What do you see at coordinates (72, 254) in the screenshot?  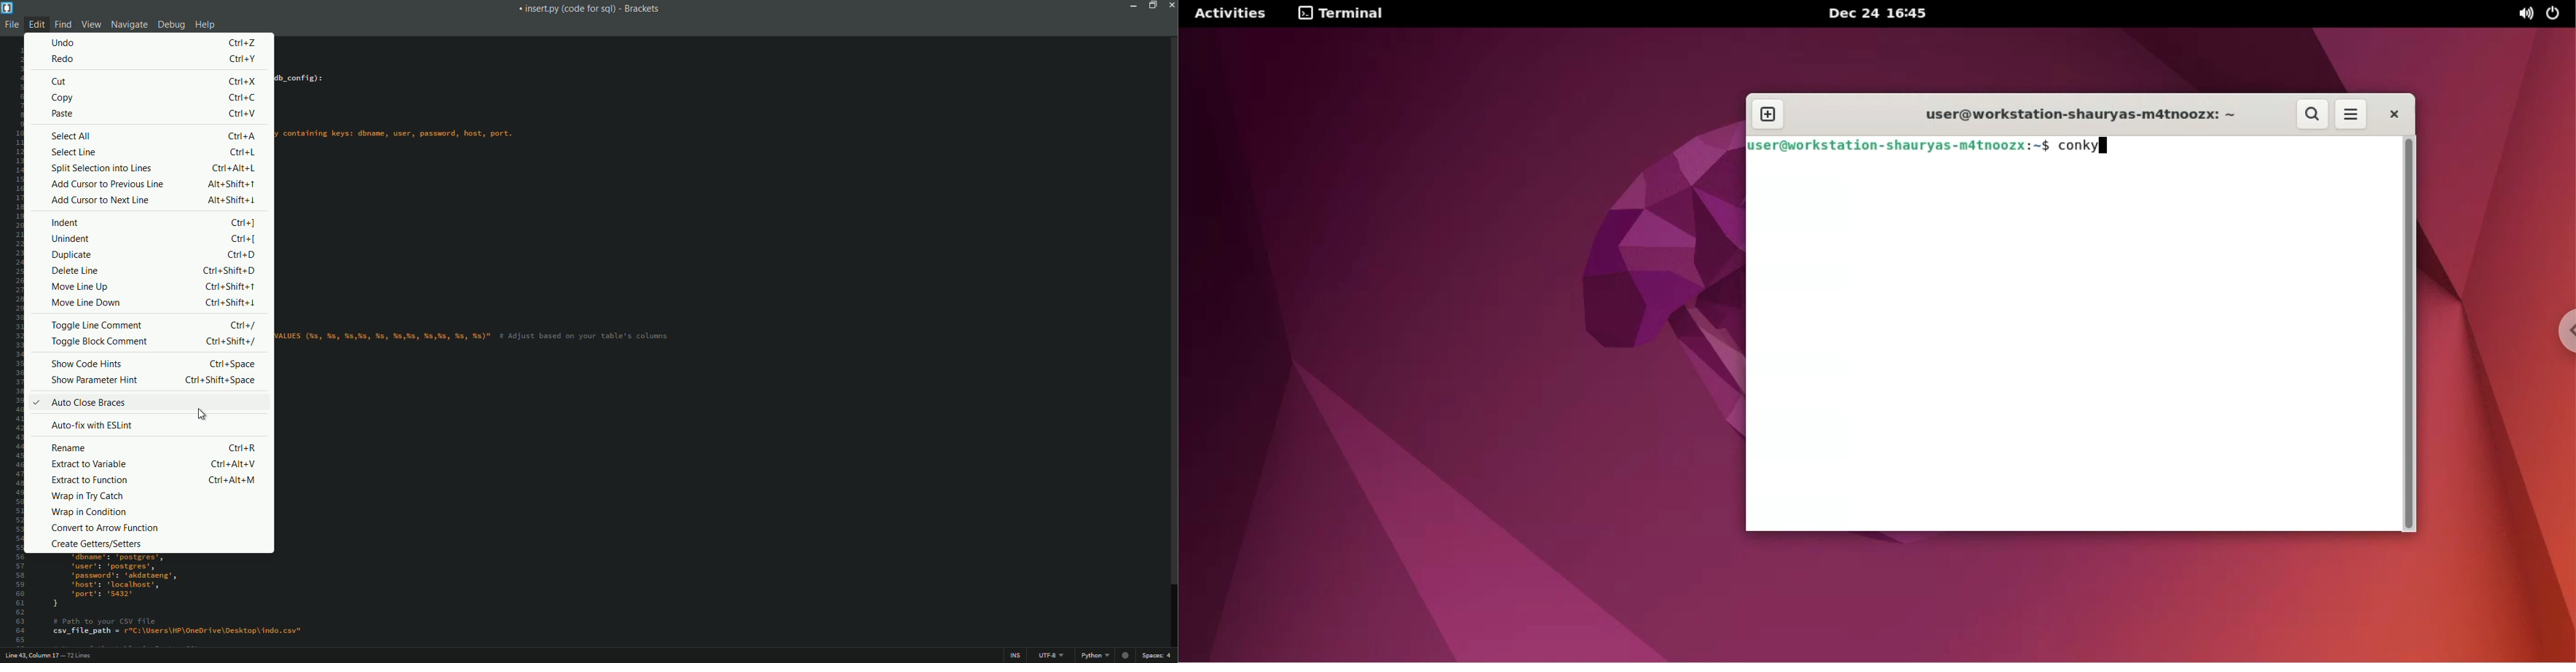 I see `duplicate` at bounding box center [72, 254].